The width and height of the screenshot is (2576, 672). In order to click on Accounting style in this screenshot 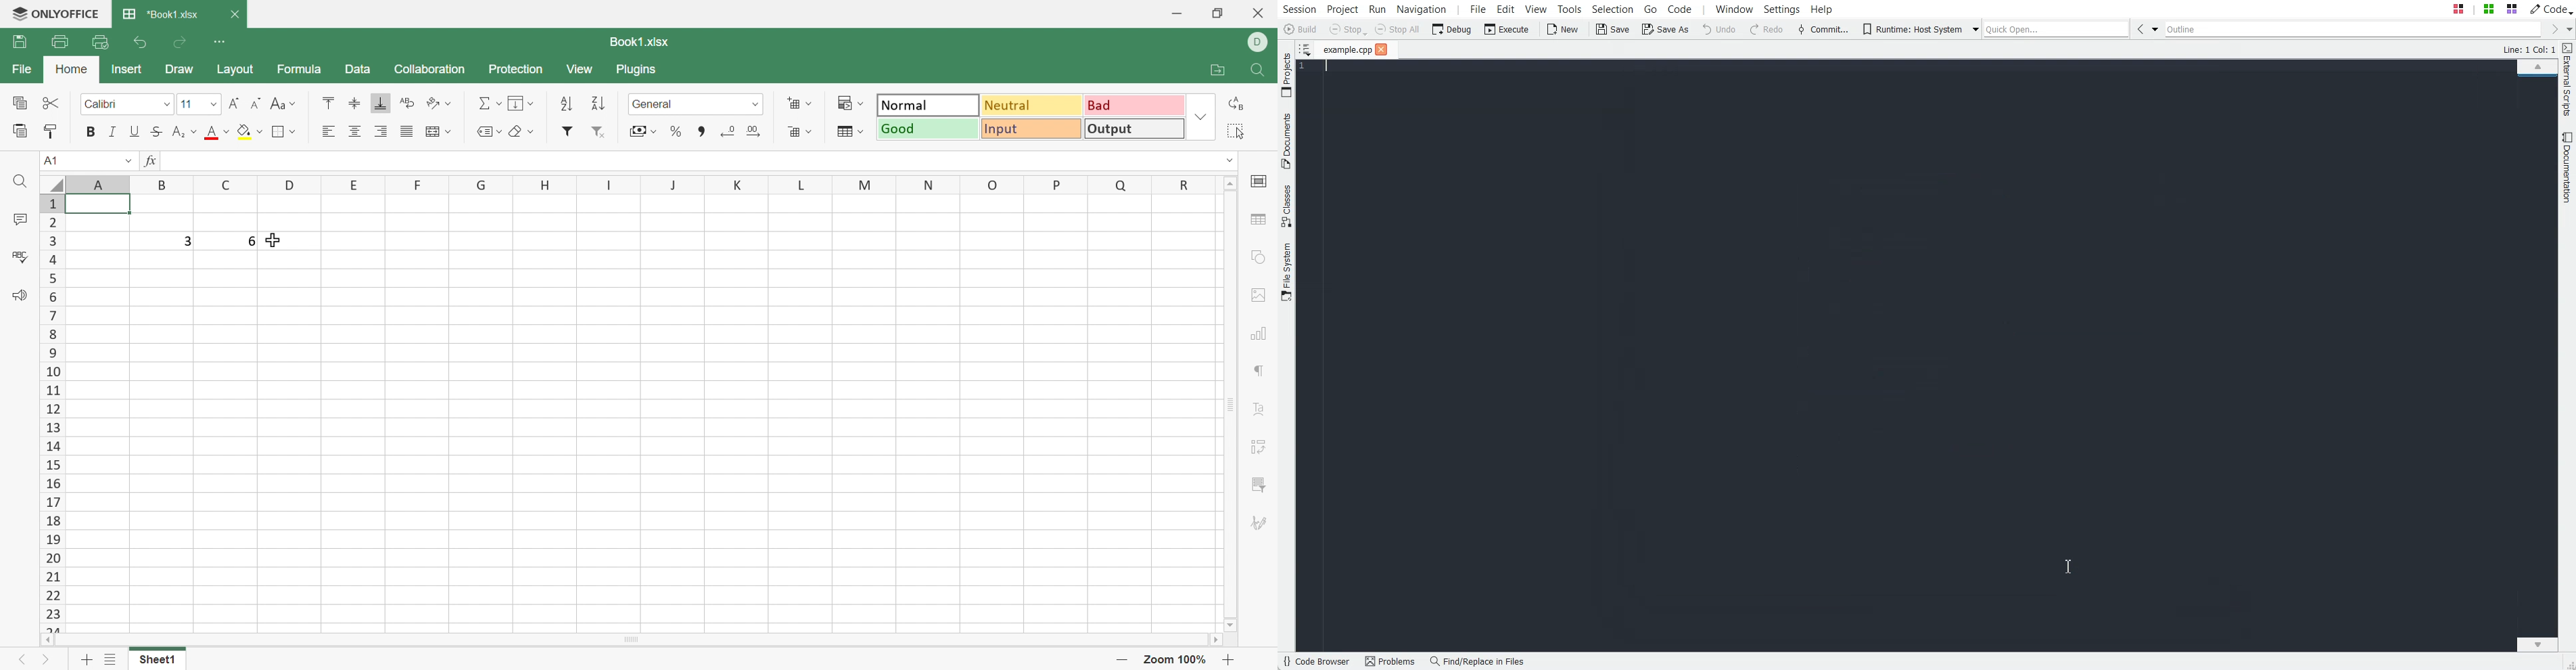, I will do `click(644, 131)`.